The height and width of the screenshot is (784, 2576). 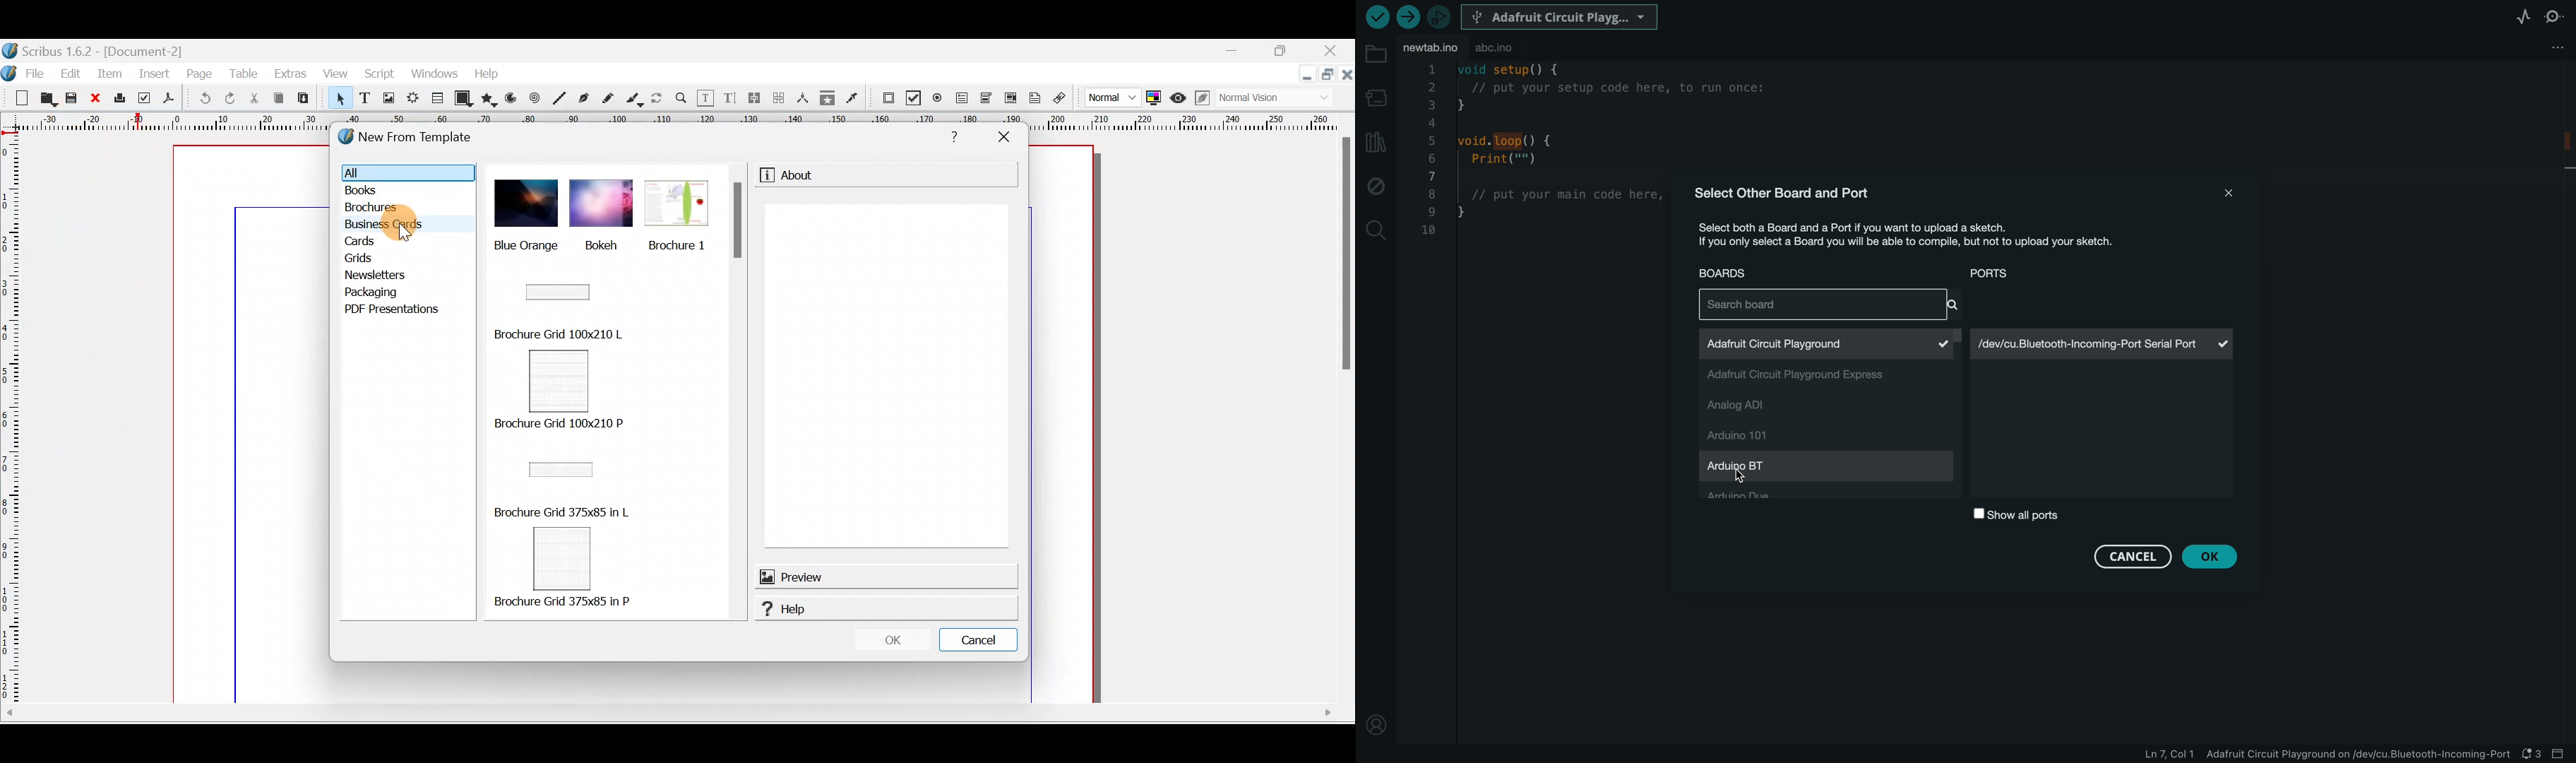 I want to click on cursor, so click(x=405, y=233).